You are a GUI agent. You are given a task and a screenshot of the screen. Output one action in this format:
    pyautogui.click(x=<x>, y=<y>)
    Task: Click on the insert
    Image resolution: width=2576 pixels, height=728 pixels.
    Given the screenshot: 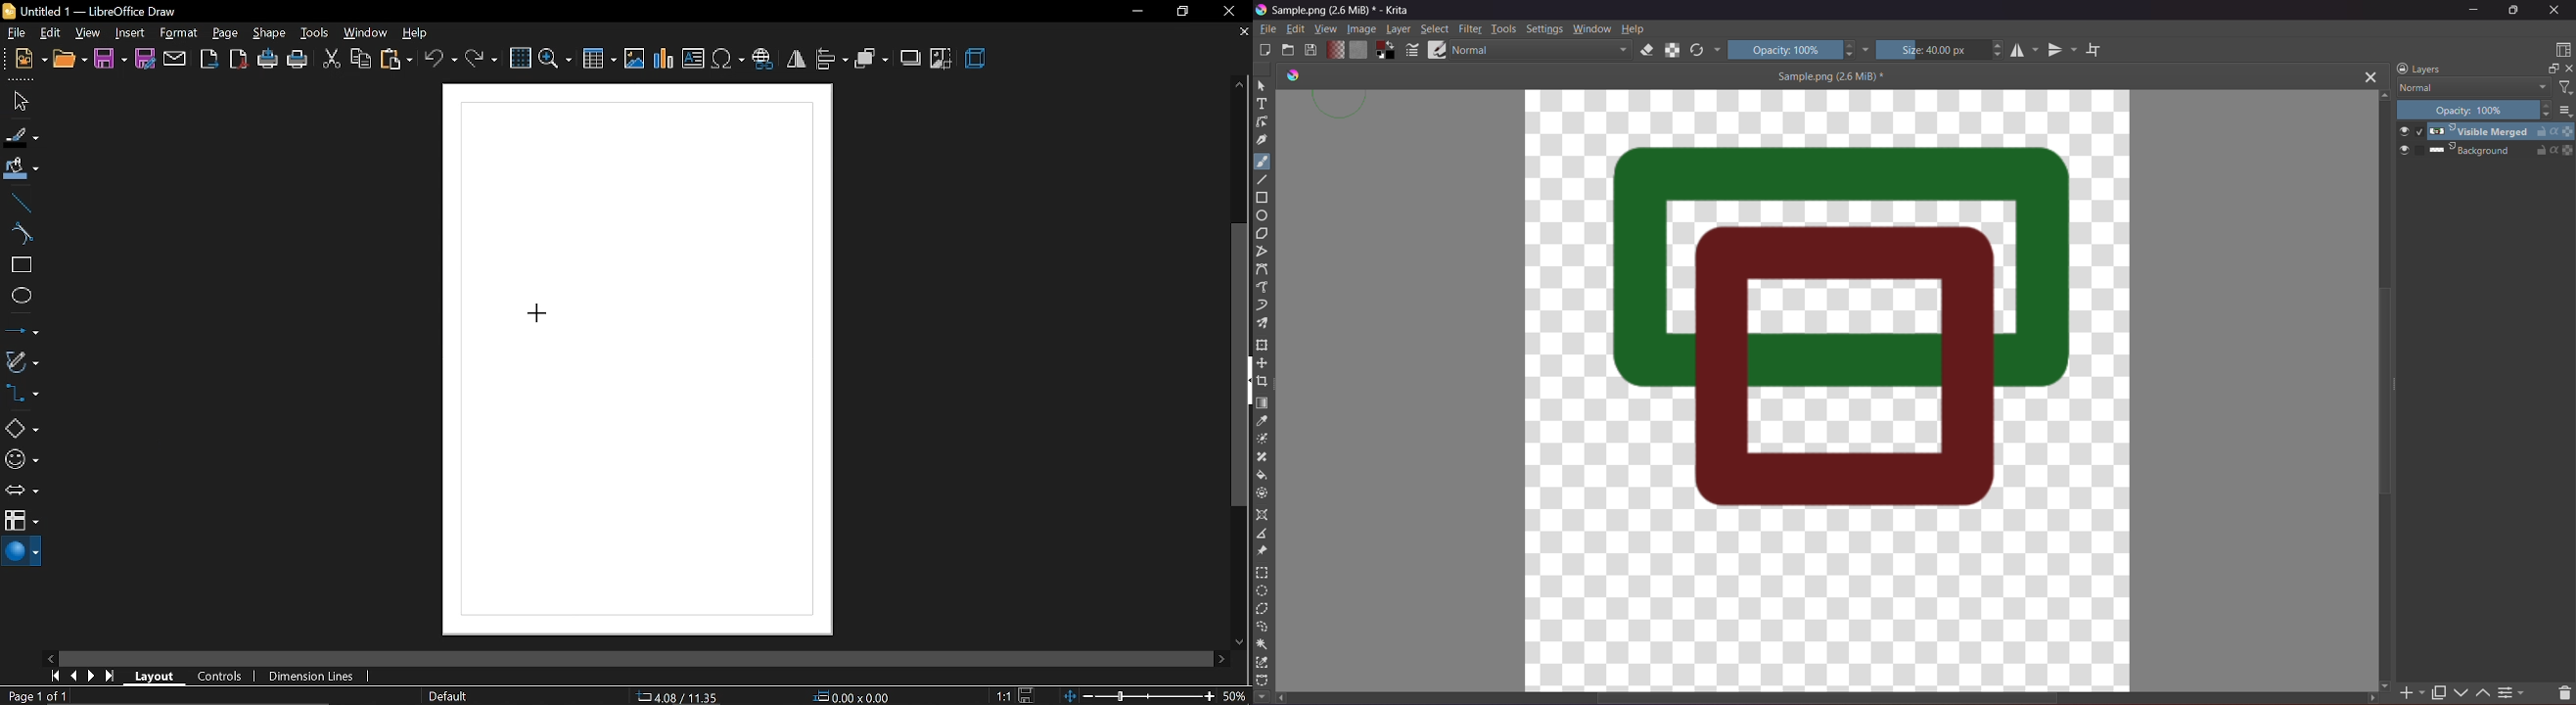 What is the action you would take?
    pyautogui.click(x=130, y=32)
    